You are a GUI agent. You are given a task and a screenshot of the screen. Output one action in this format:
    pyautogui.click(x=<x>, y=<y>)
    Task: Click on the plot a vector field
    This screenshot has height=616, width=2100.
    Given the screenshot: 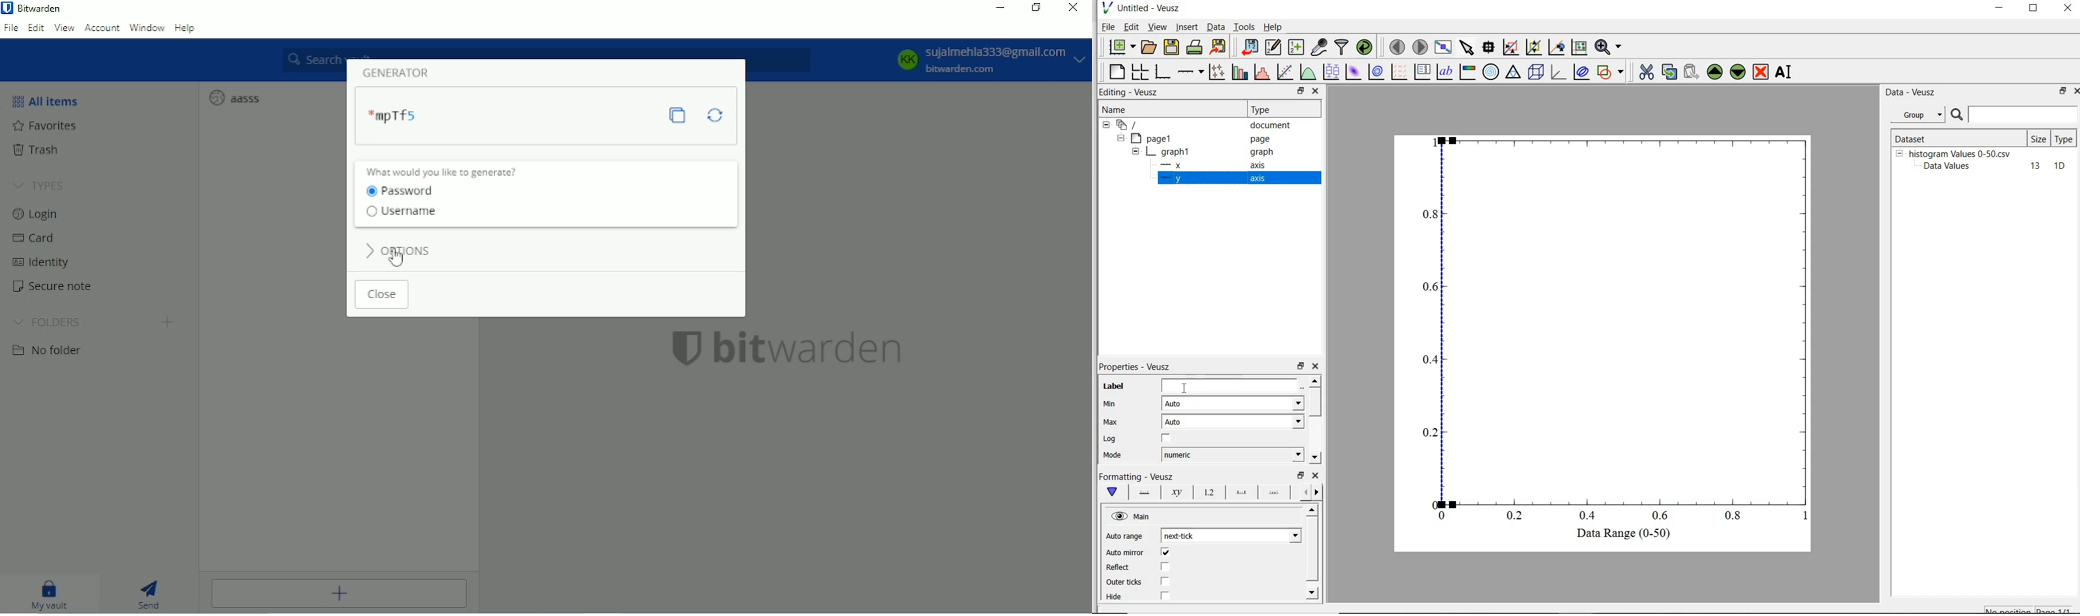 What is the action you would take?
    pyautogui.click(x=1400, y=72)
    